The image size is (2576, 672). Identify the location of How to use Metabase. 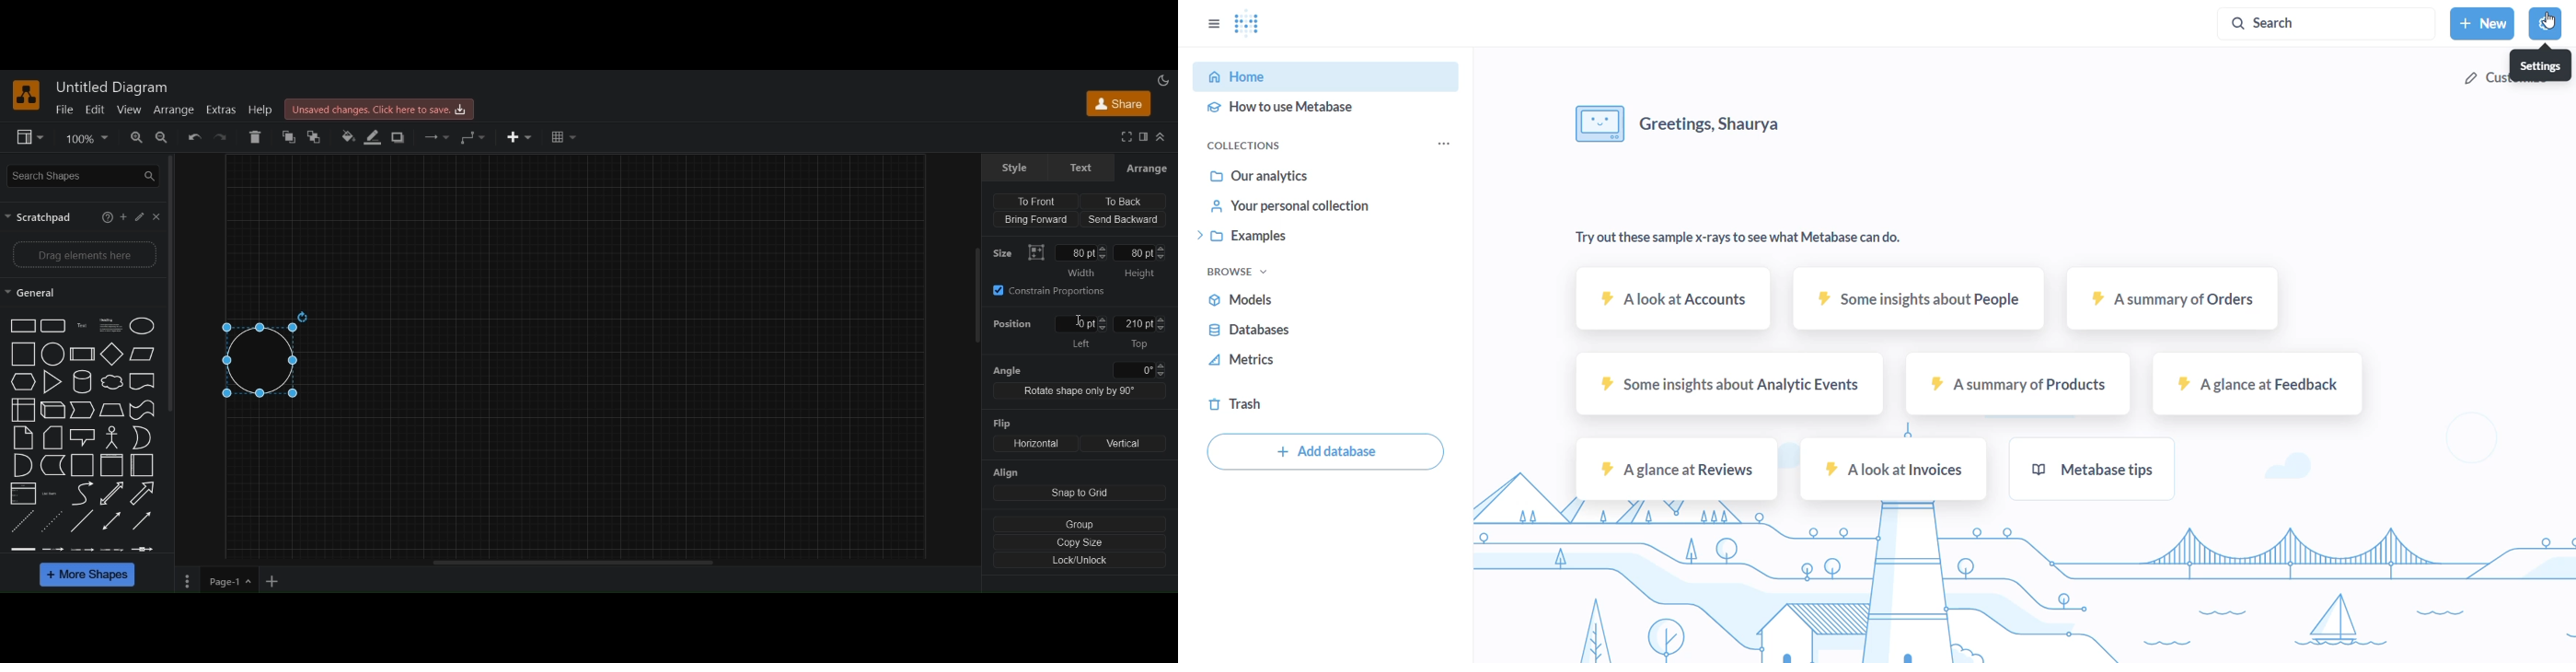
(1313, 110).